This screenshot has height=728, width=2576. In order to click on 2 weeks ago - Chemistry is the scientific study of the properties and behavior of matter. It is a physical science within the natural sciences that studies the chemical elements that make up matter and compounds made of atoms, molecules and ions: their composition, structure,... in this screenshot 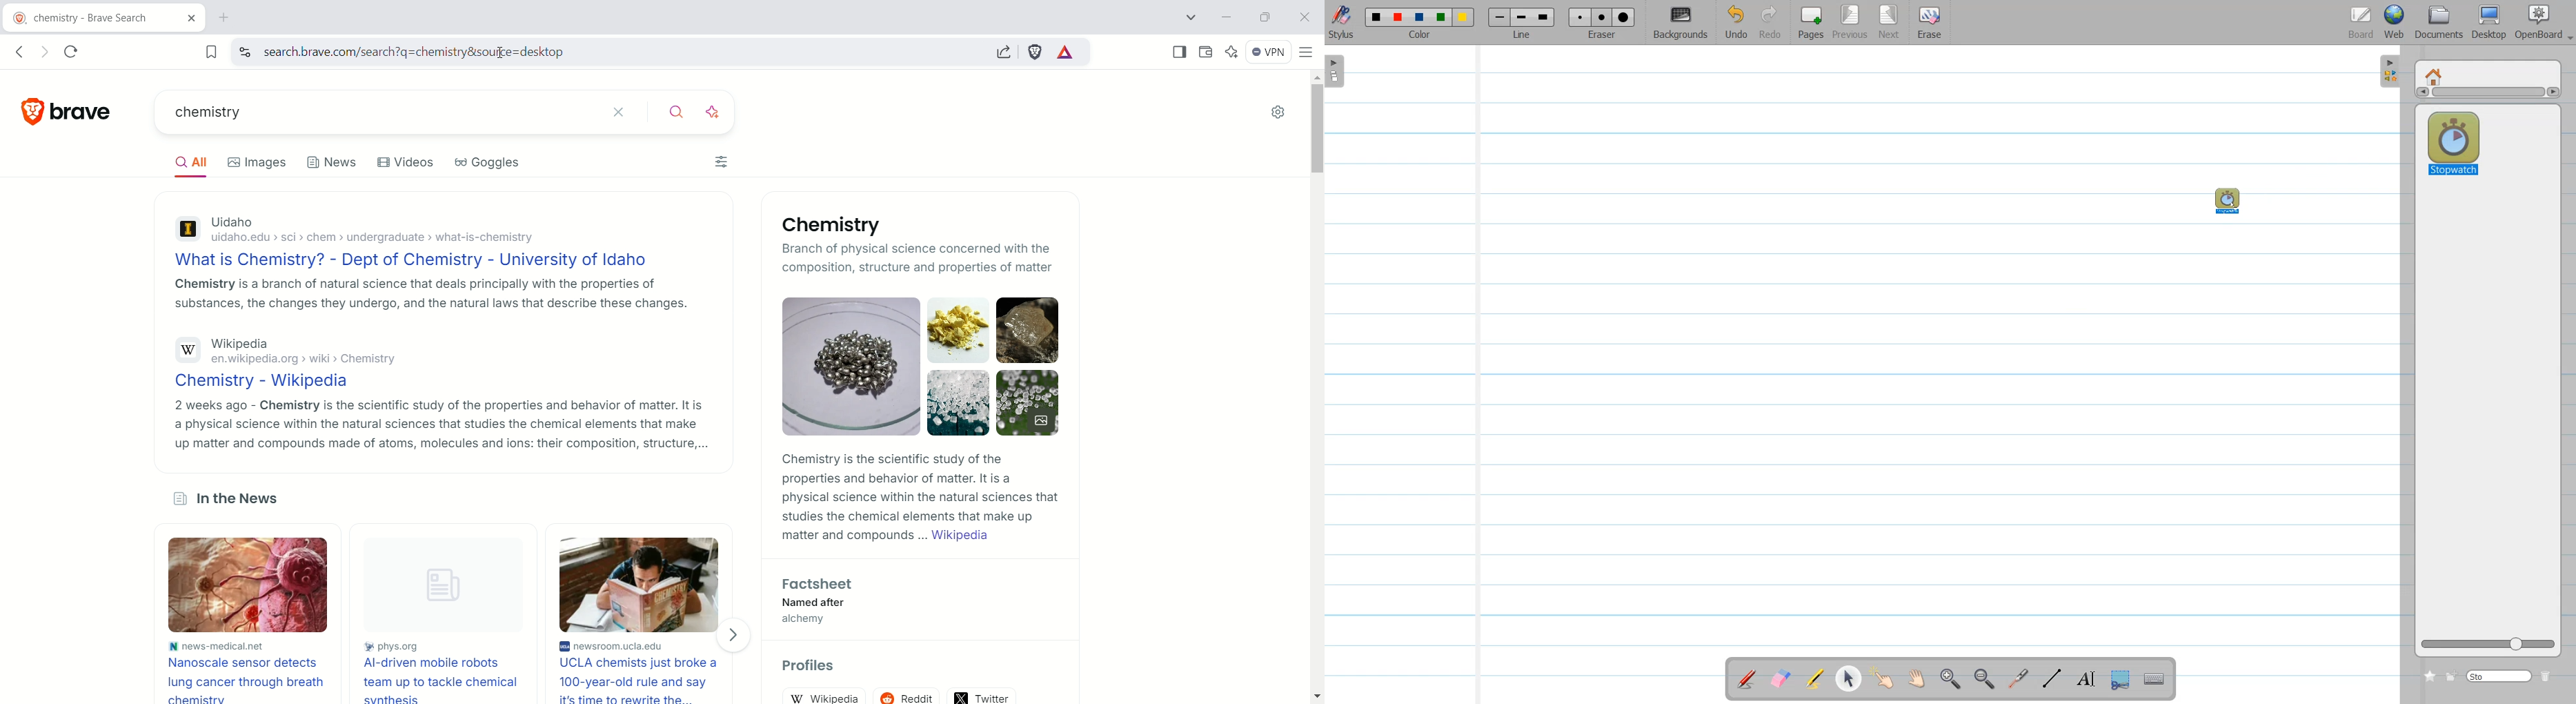, I will do `click(440, 424)`.